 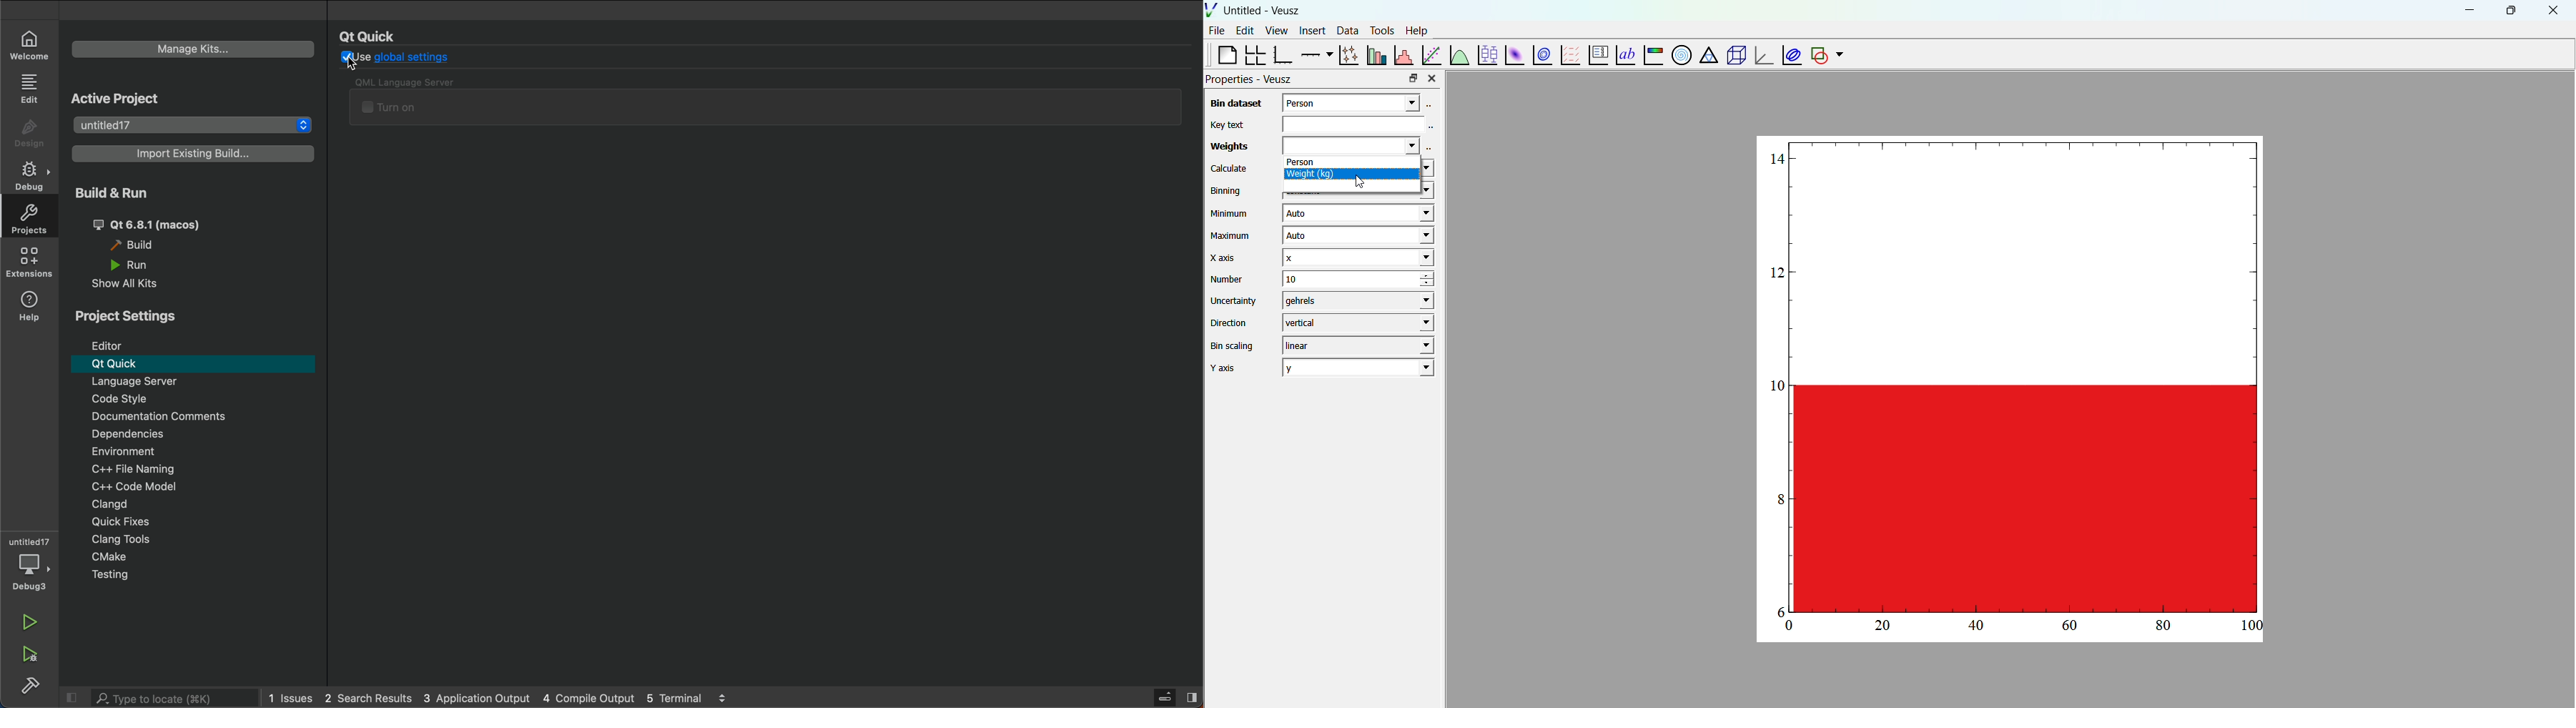 What do you see at coordinates (694, 698) in the screenshot?
I see `terminal` at bounding box center [694, 698].